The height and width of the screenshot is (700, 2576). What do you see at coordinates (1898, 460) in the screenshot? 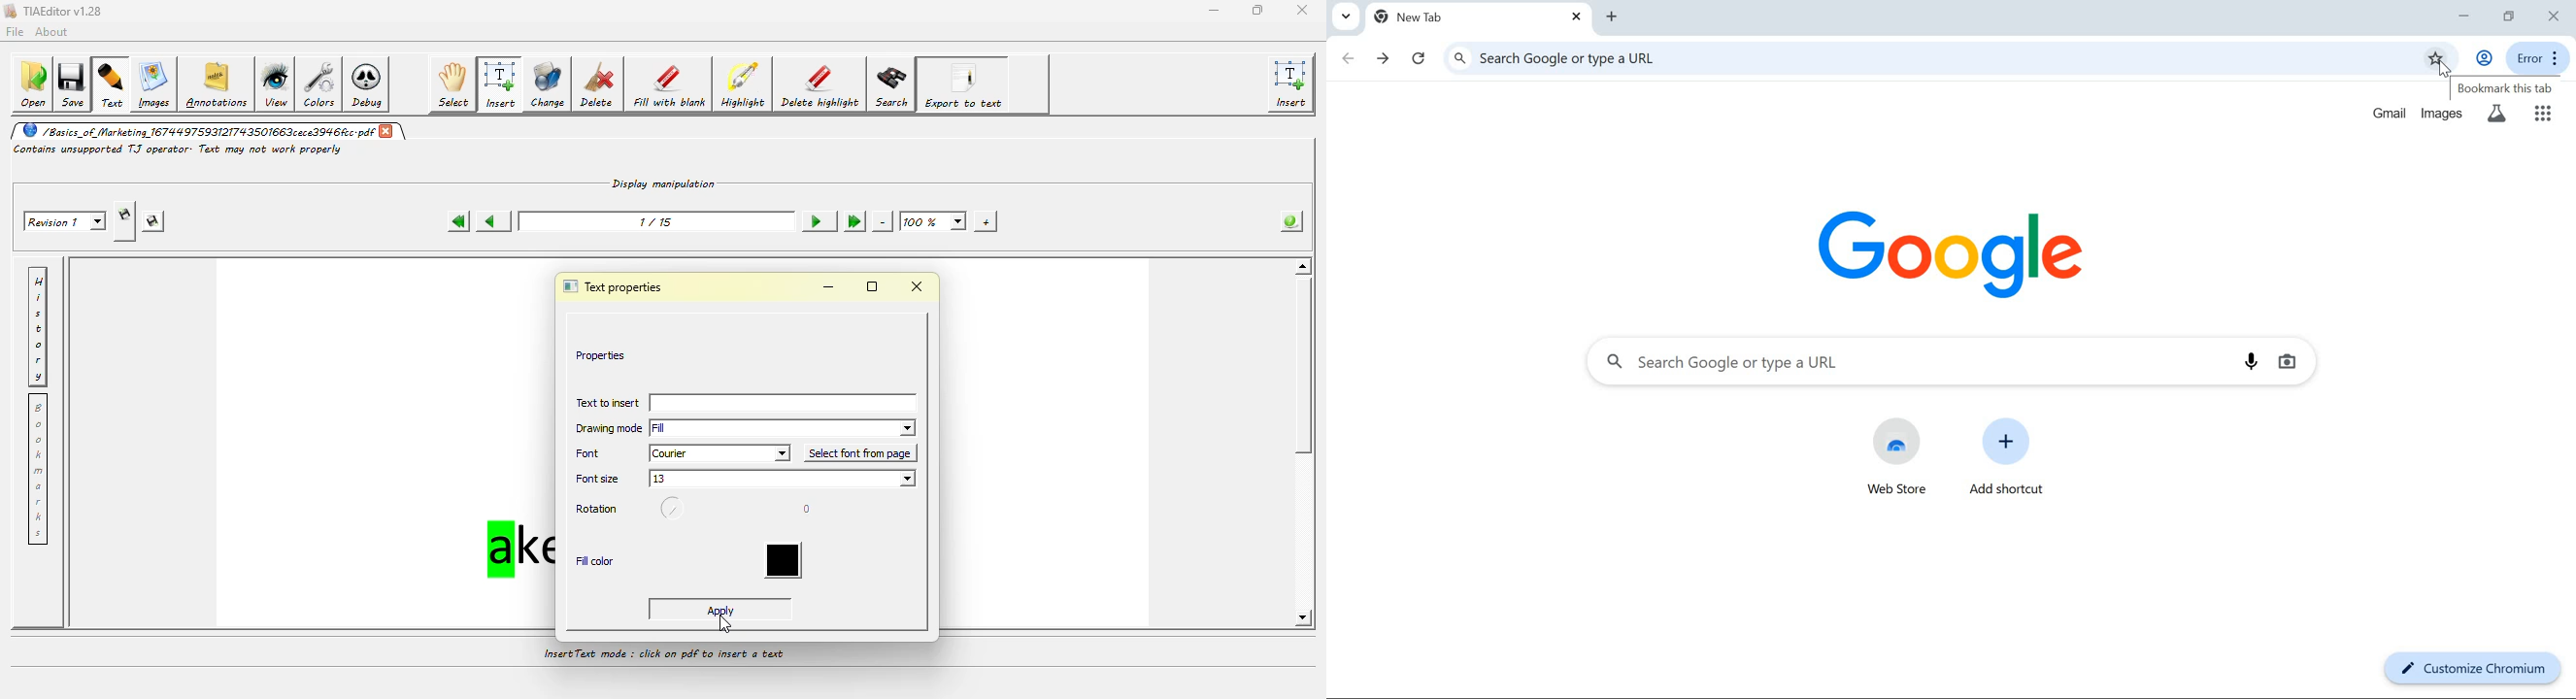
I see `web store` at bounding box center [1898, 460].